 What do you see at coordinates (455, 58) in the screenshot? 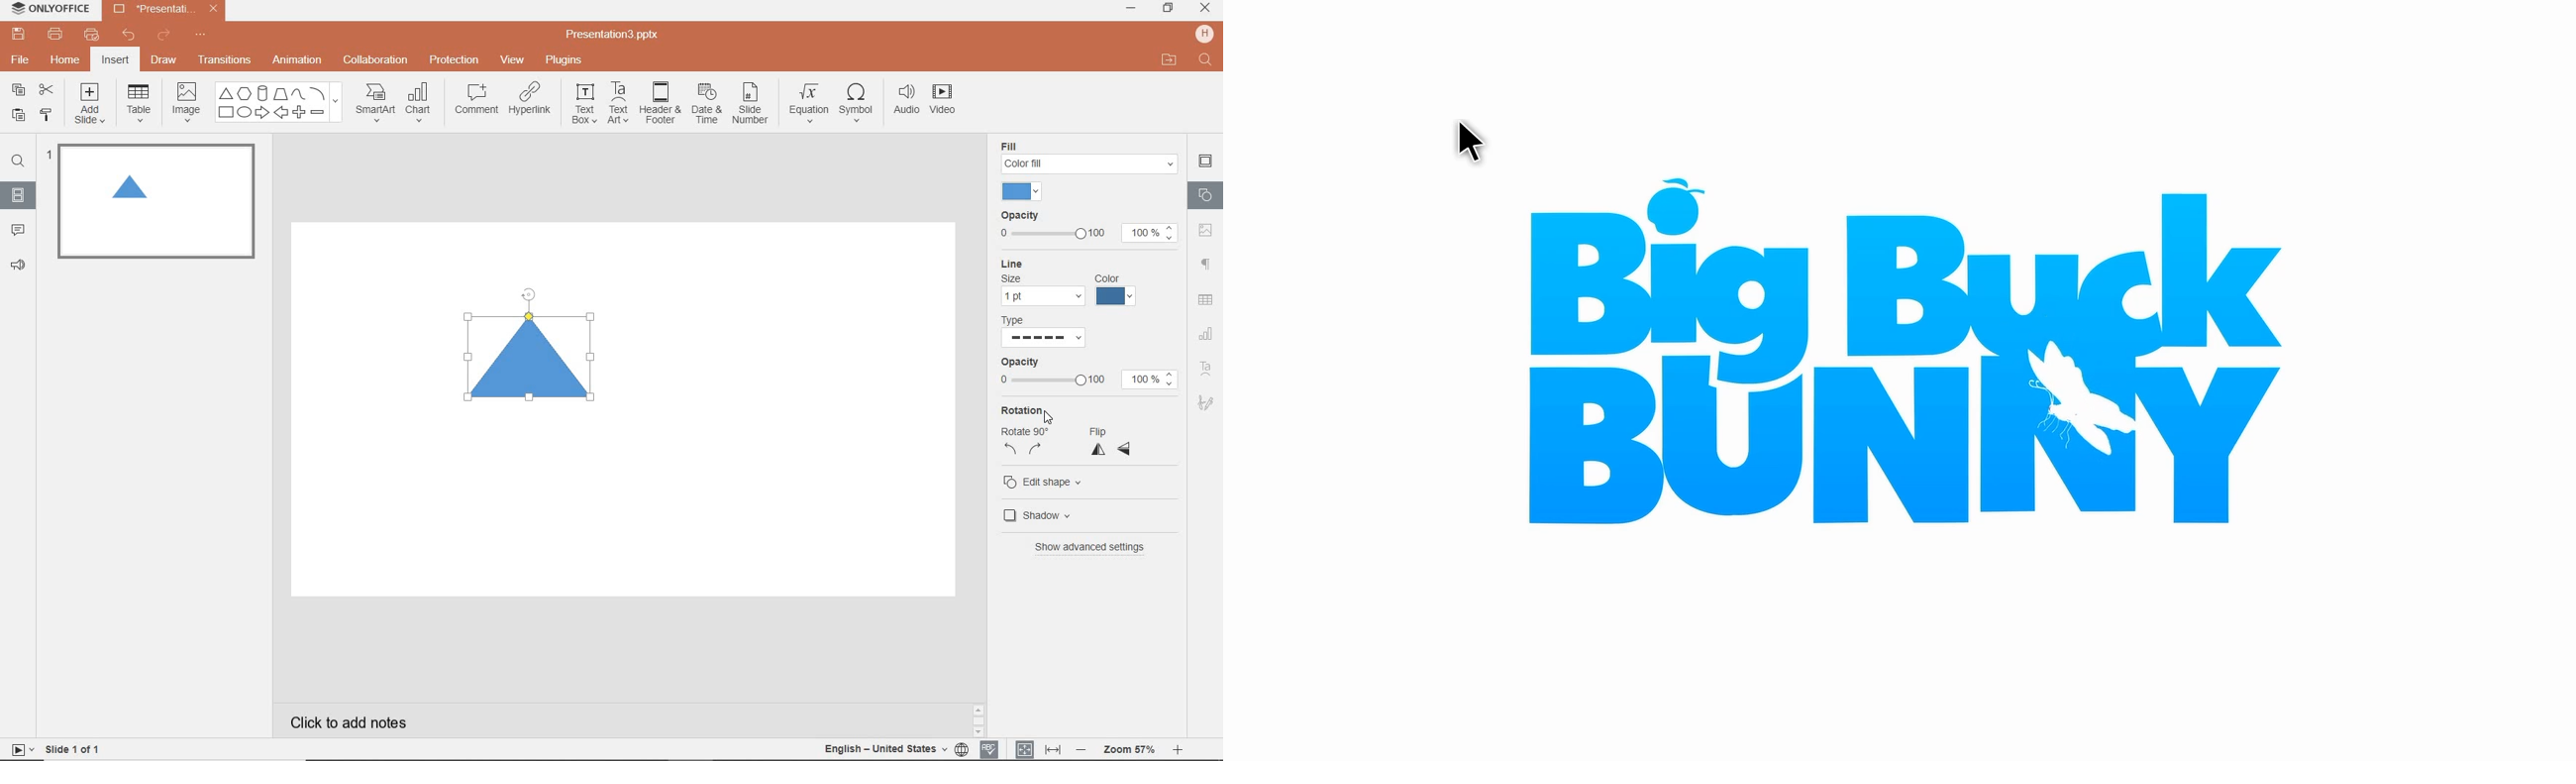
I see `PROTECTION` at bounding box center [455, 58].